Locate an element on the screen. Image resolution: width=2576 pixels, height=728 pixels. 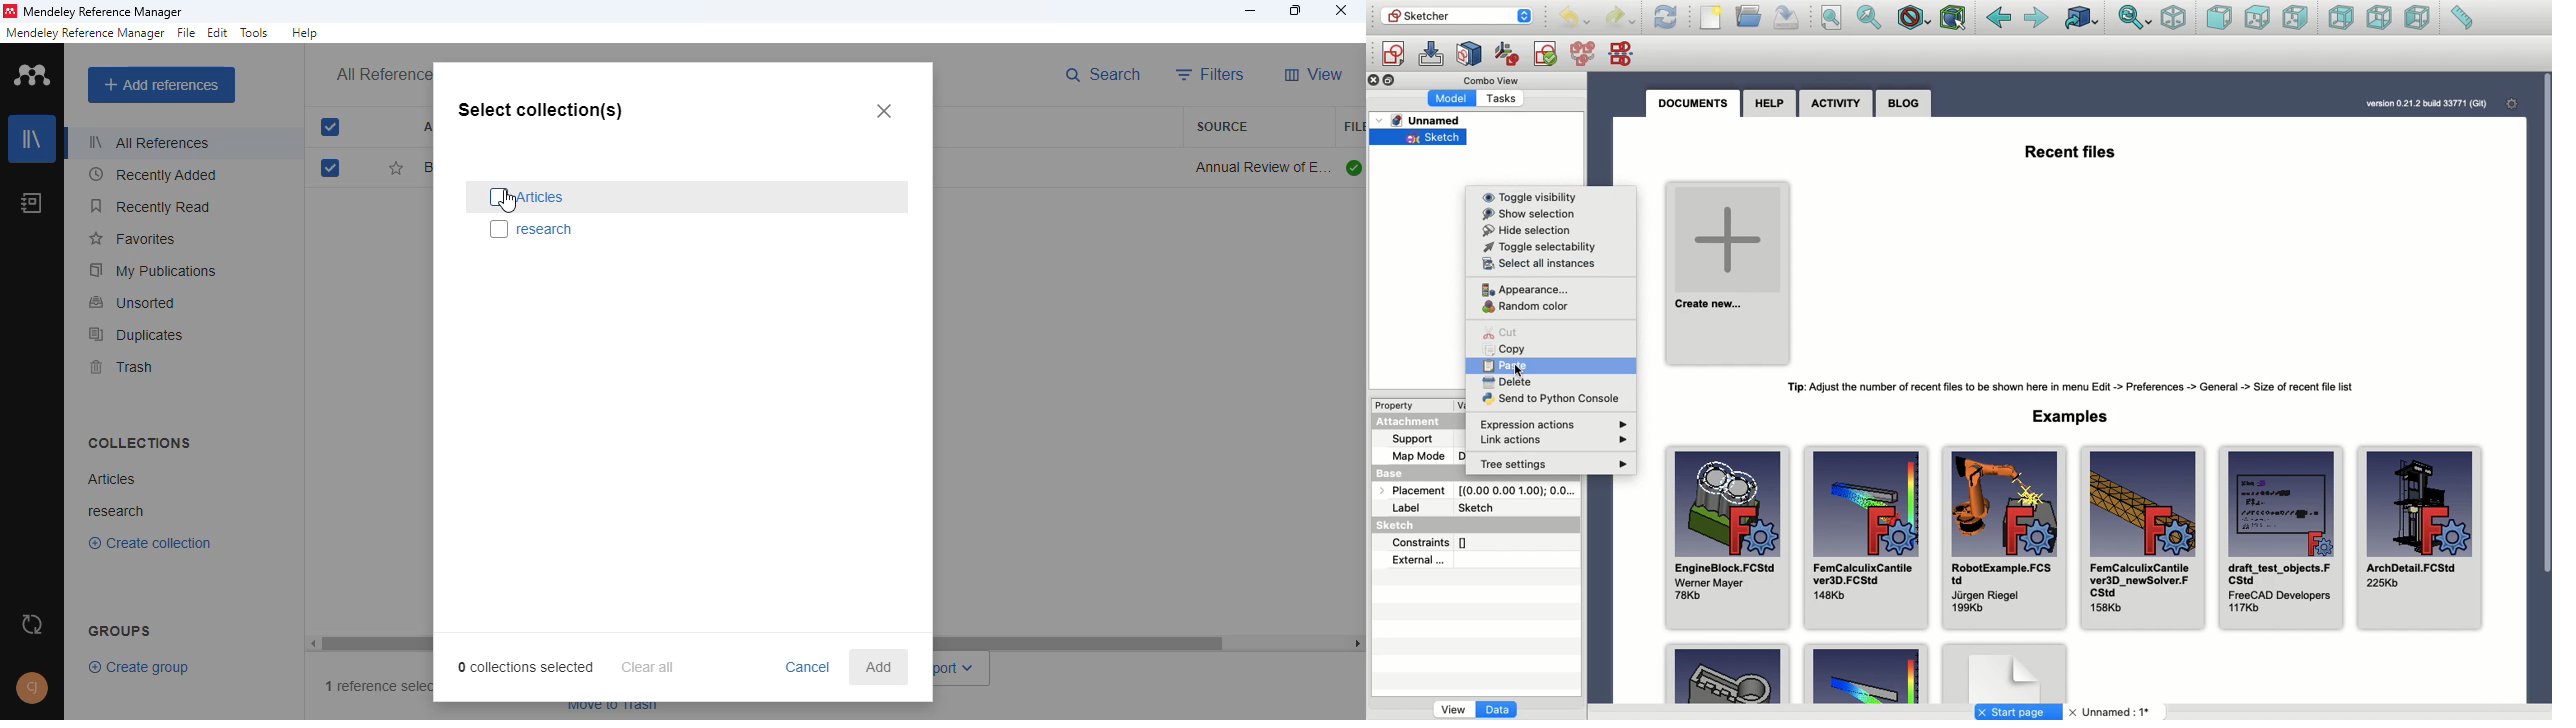
logo is located at coordinates (9, 11).